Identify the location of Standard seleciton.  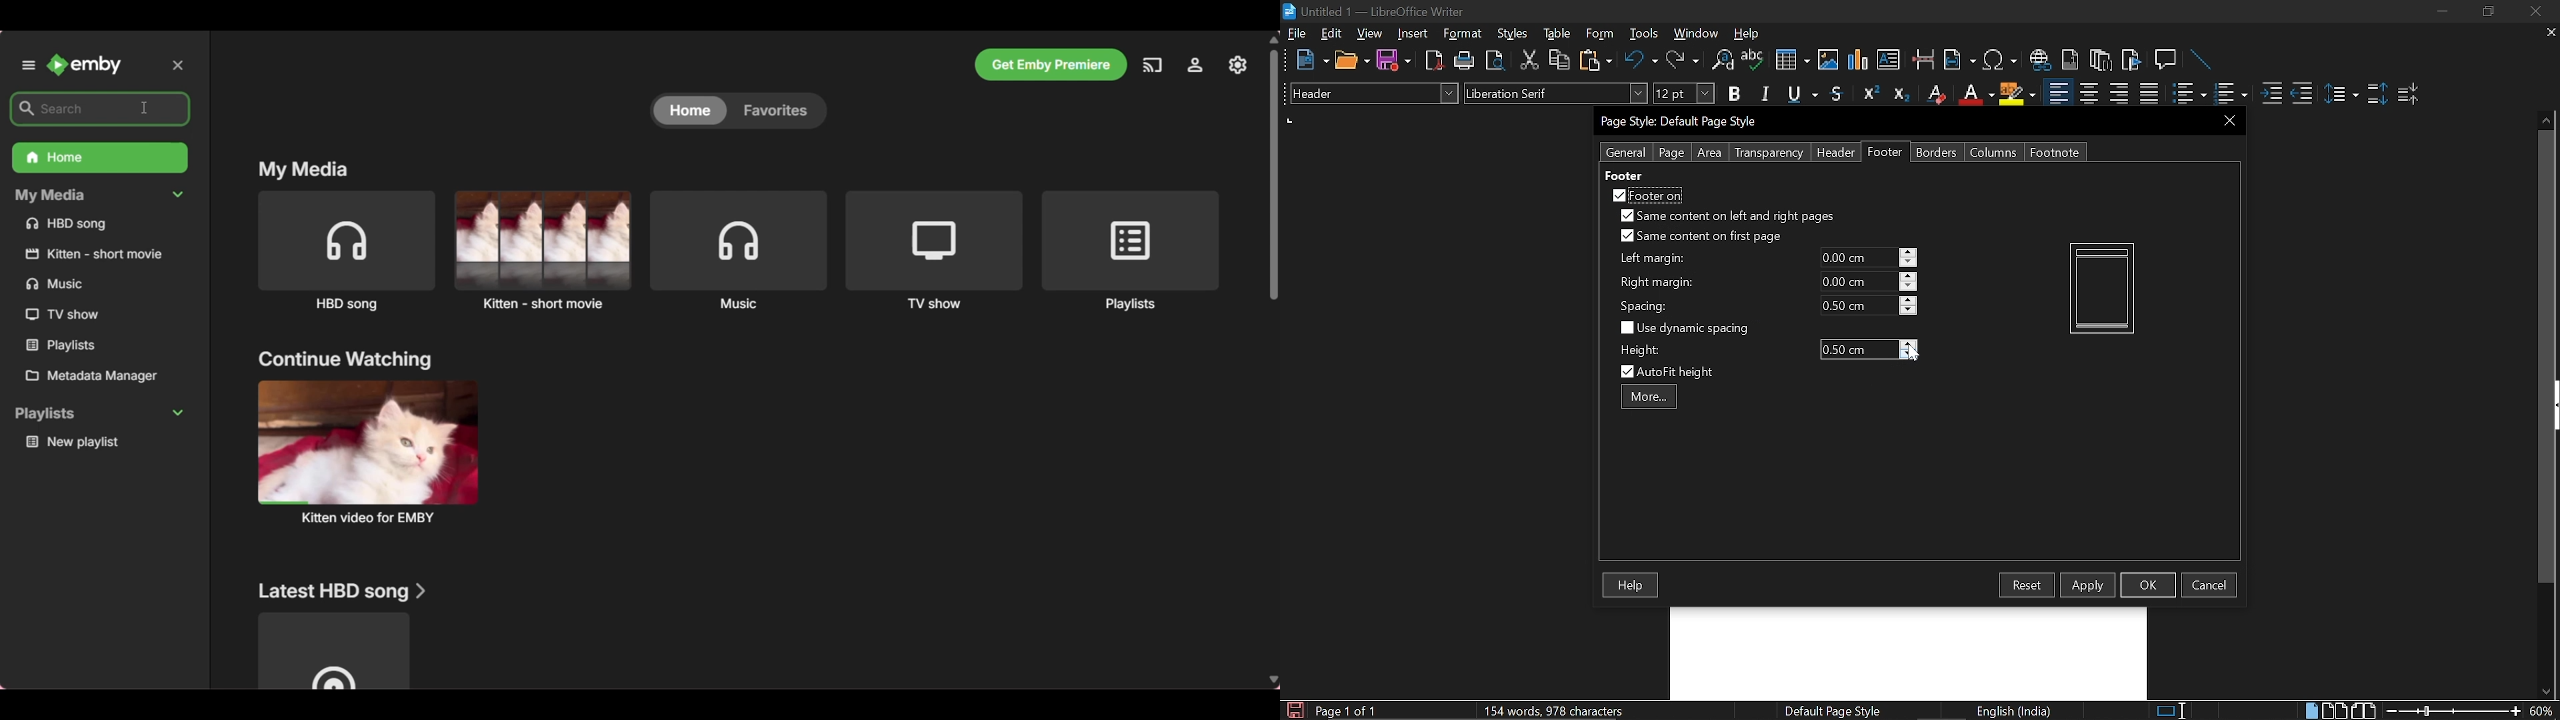
(2175, 711).